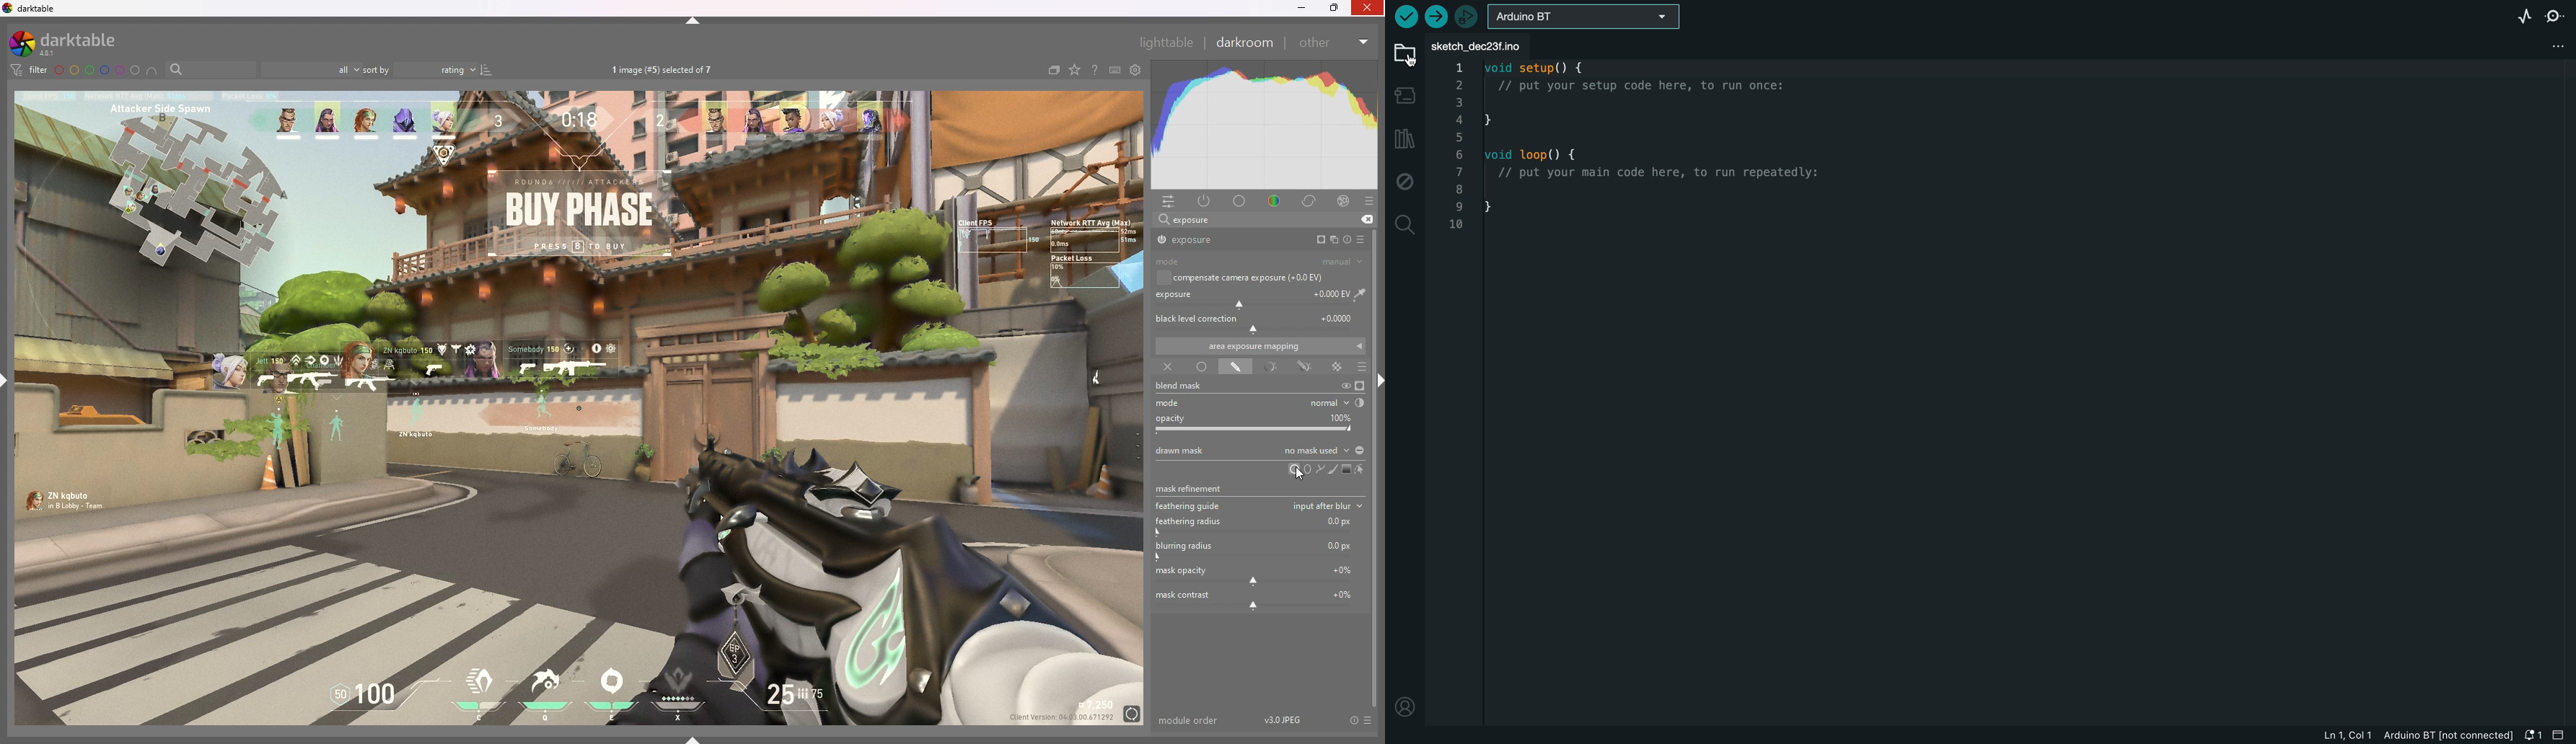 This screenshot has width=2576, height=756. I want to click on color labels, so click(97, 71).